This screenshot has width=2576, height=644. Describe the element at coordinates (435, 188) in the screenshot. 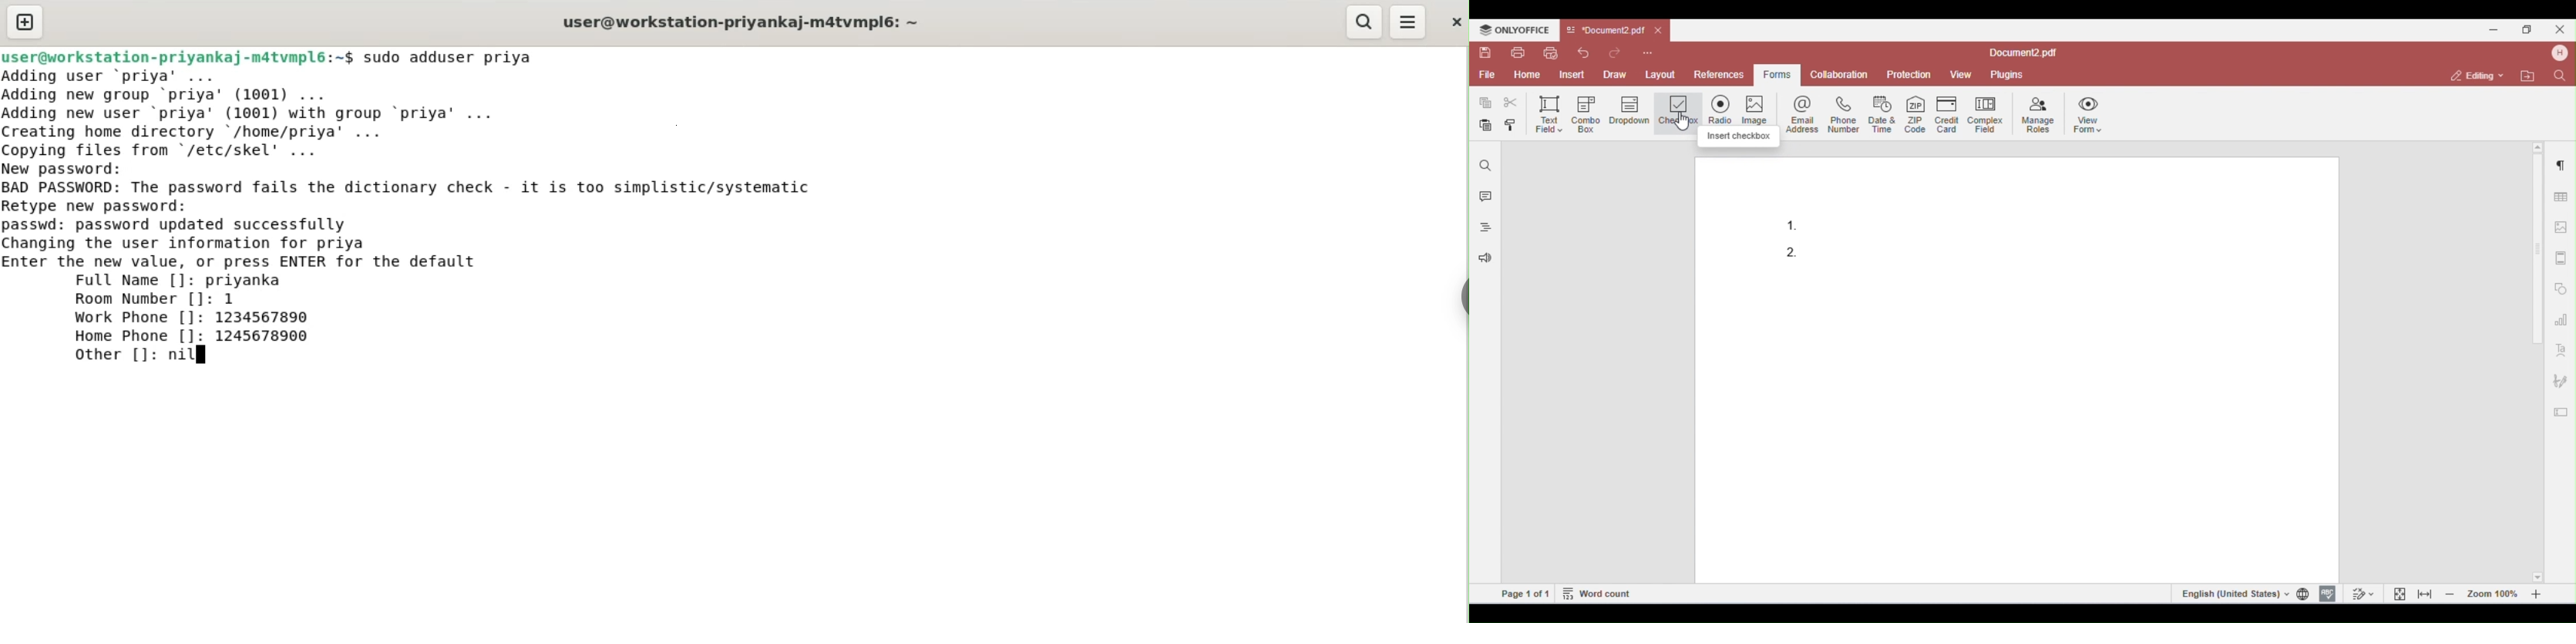

I see `BAD PASSWORD: The password fails the dictionary check. it is too simplistic/systematic` at that location.